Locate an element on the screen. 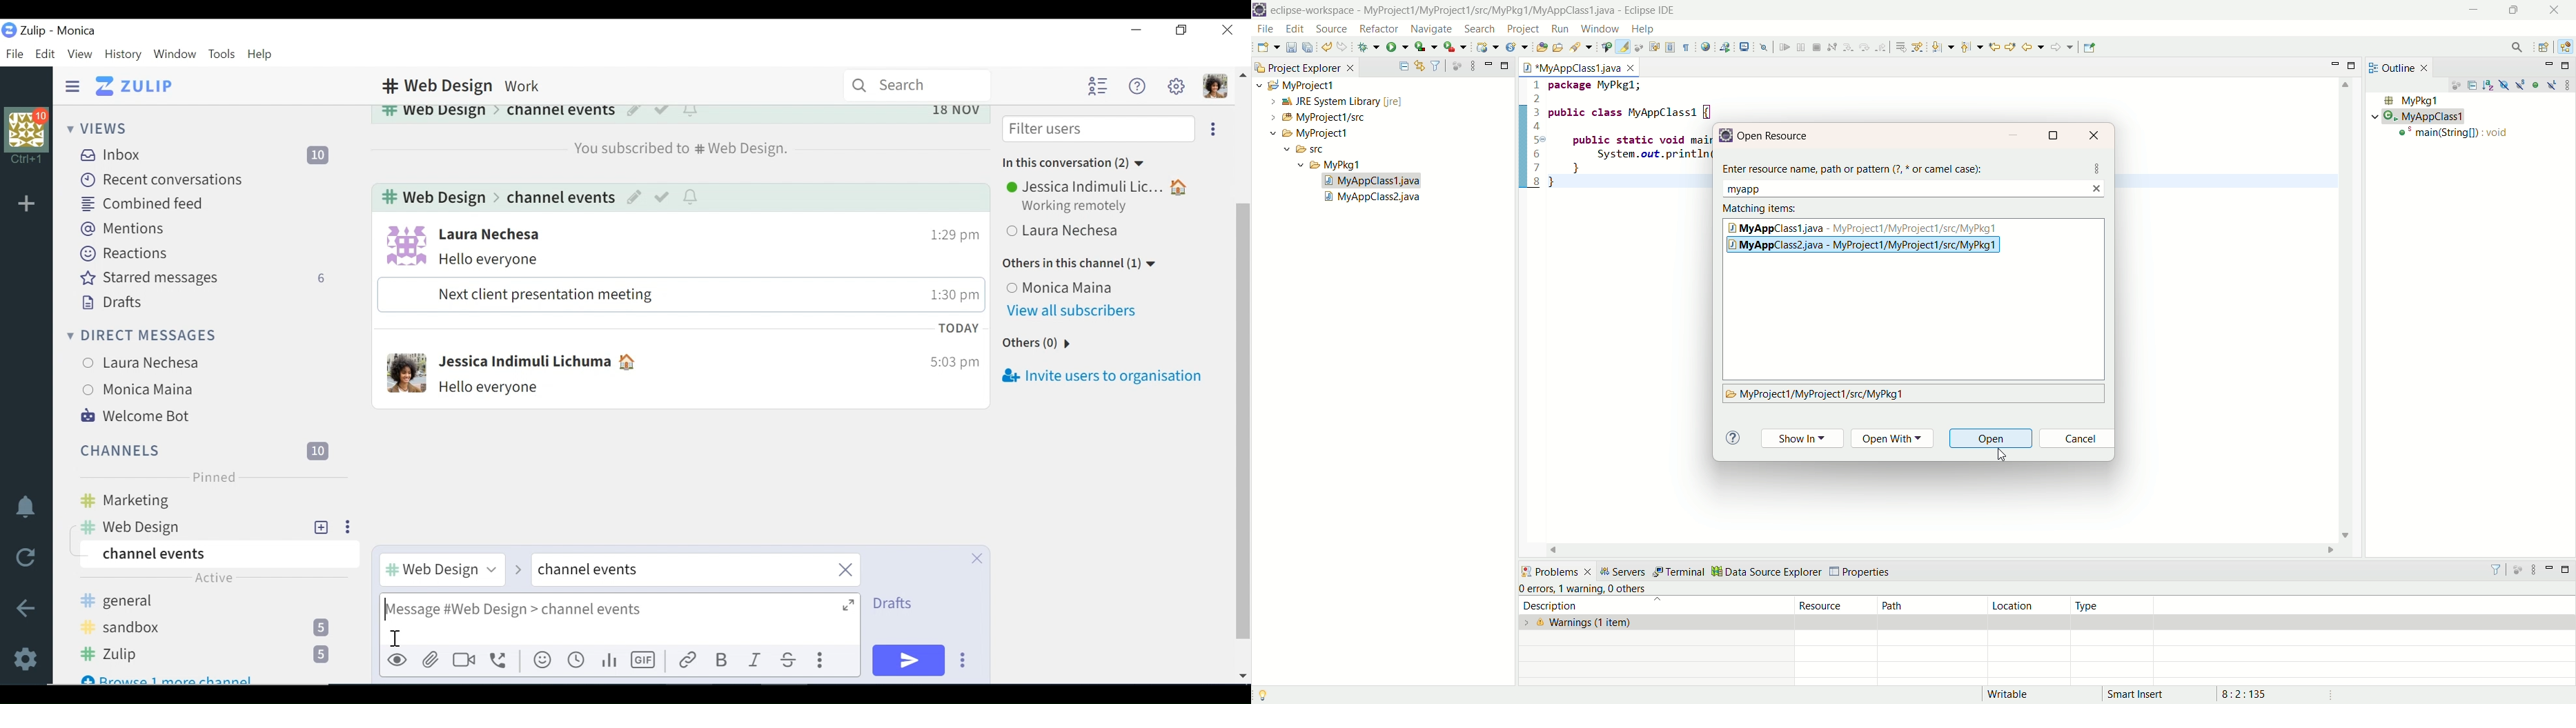  Browse 1 more channel is located at coordinates (169, 677).